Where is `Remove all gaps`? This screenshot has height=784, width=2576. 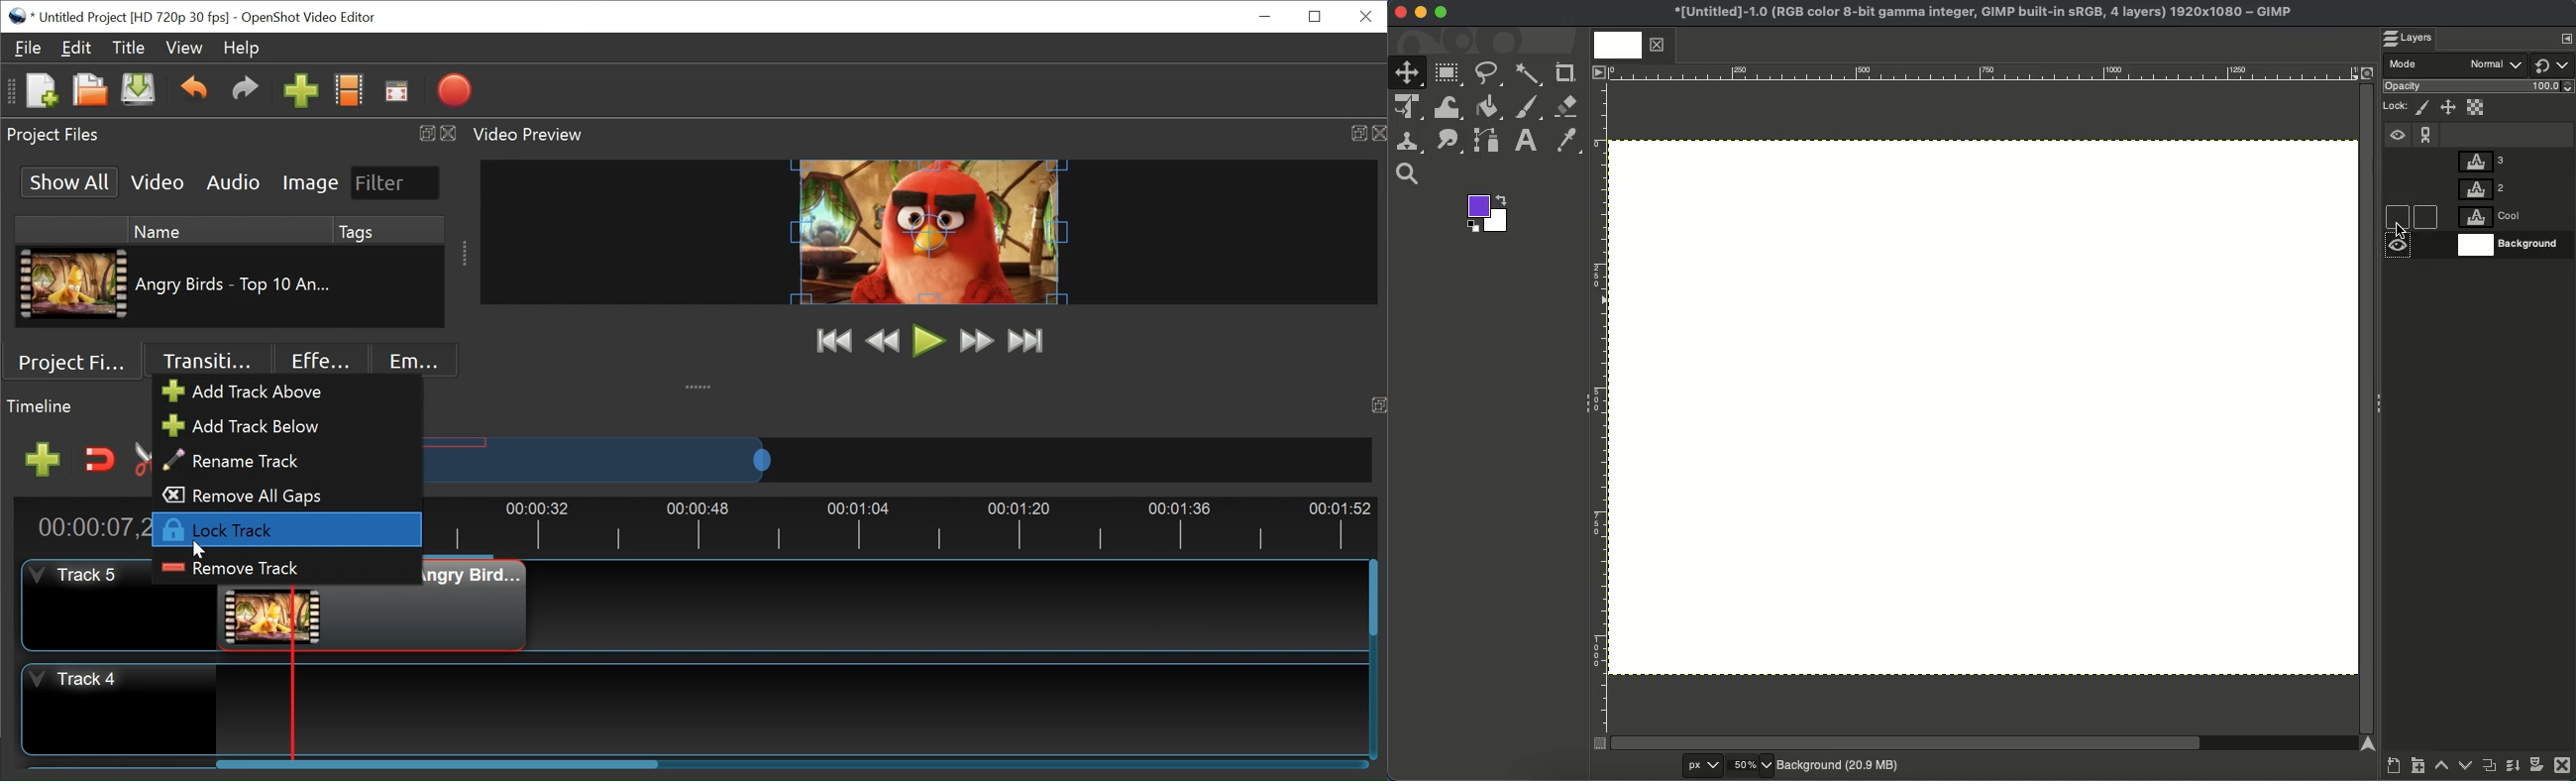
Remove all gaps is located at coordinates (254, 495).